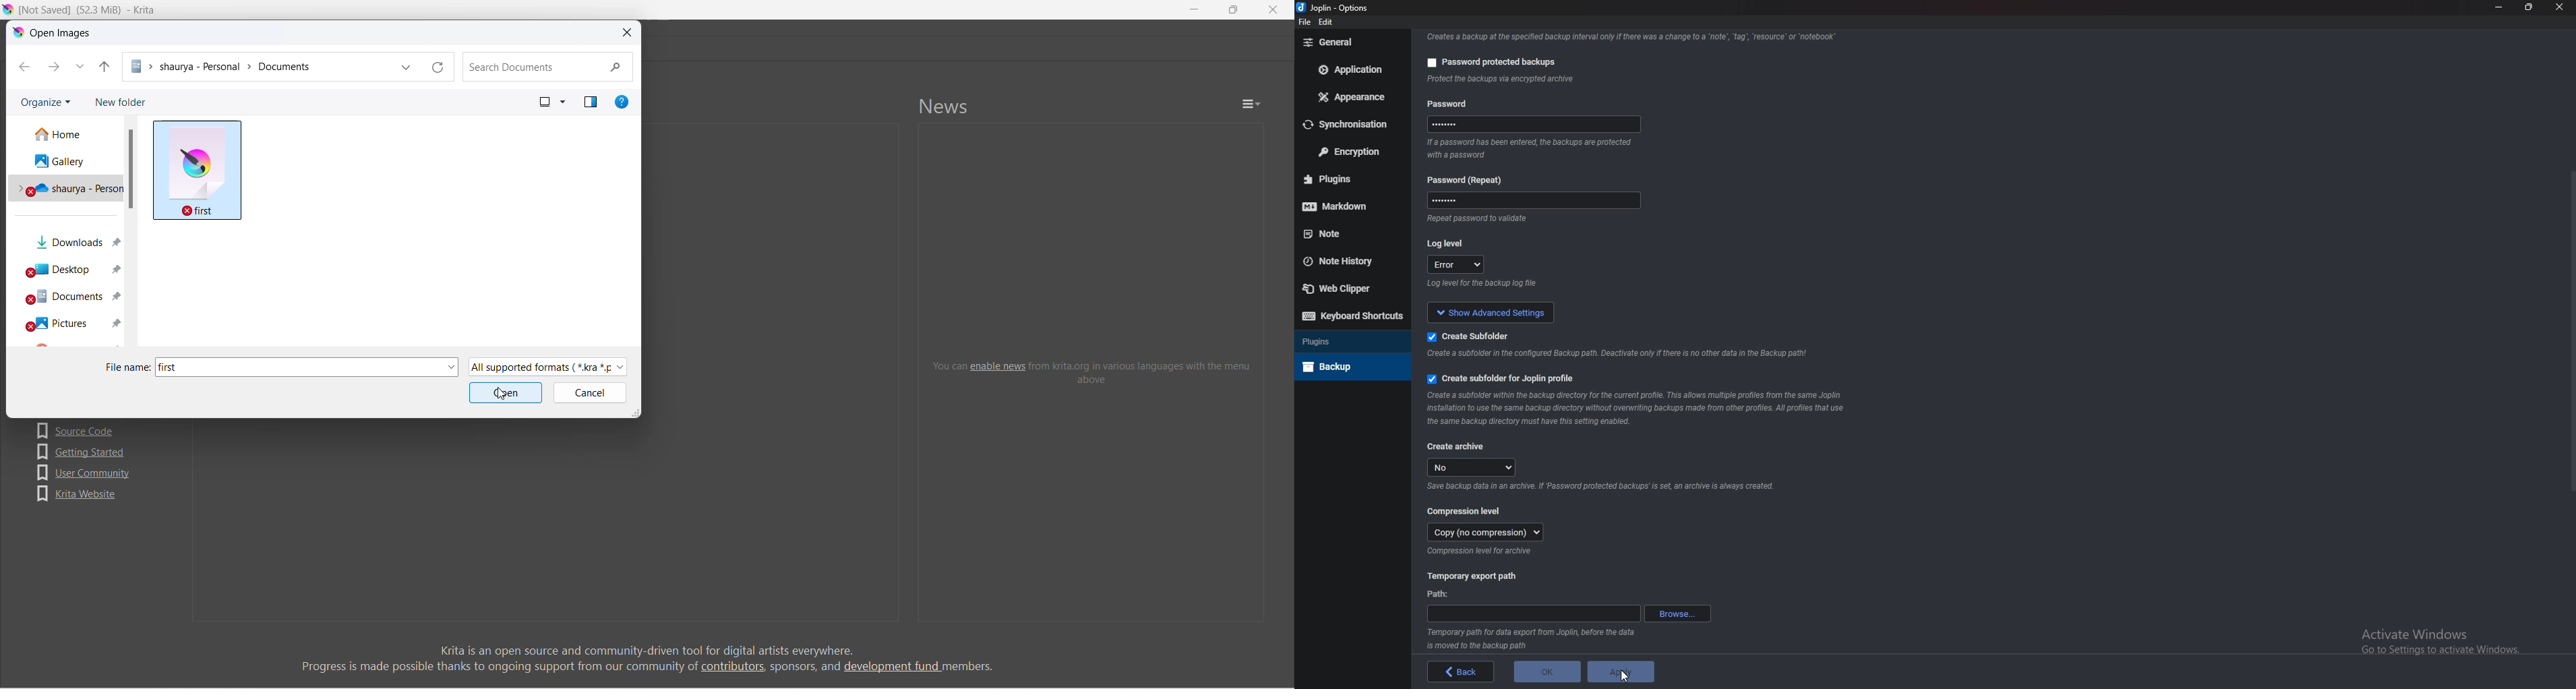 Image resolution: width=2576 pixels, height=700 pixels. I want to click on Web clipper, so click(1344, 288).